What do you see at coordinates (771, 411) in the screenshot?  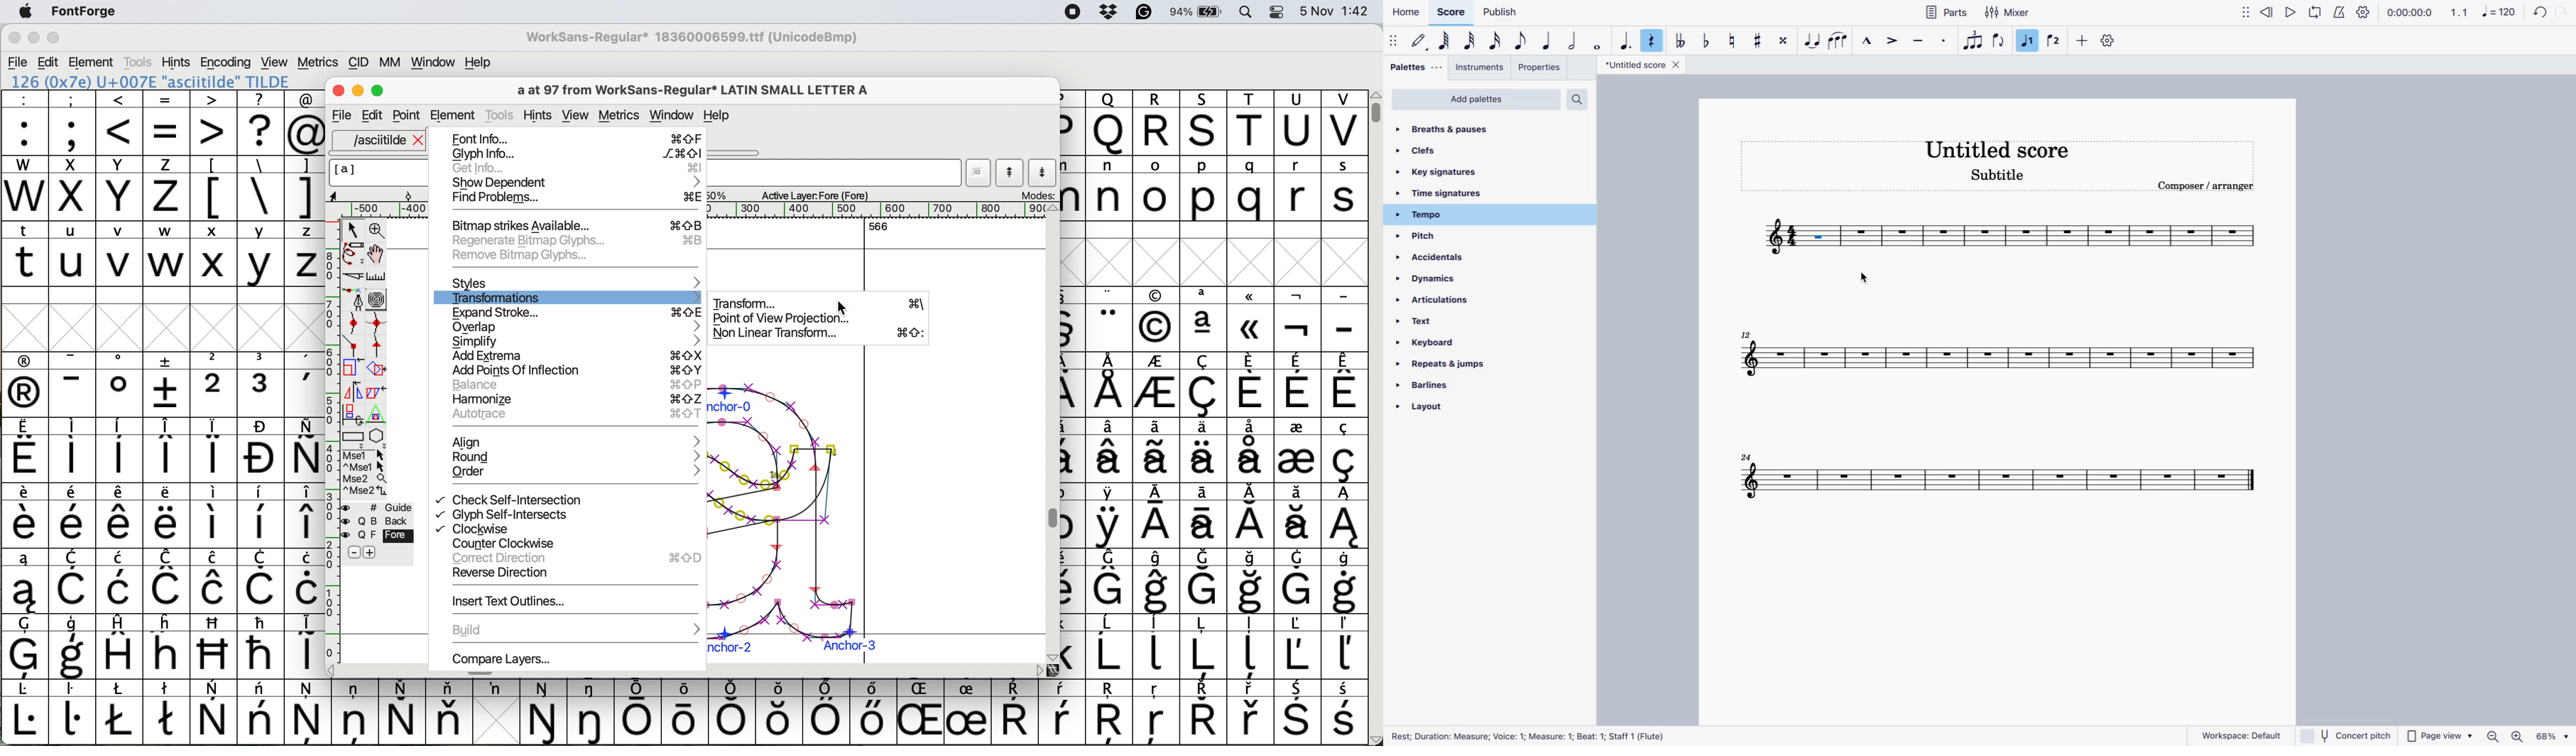 I see `a glyph` at bounding box center [771, 411].